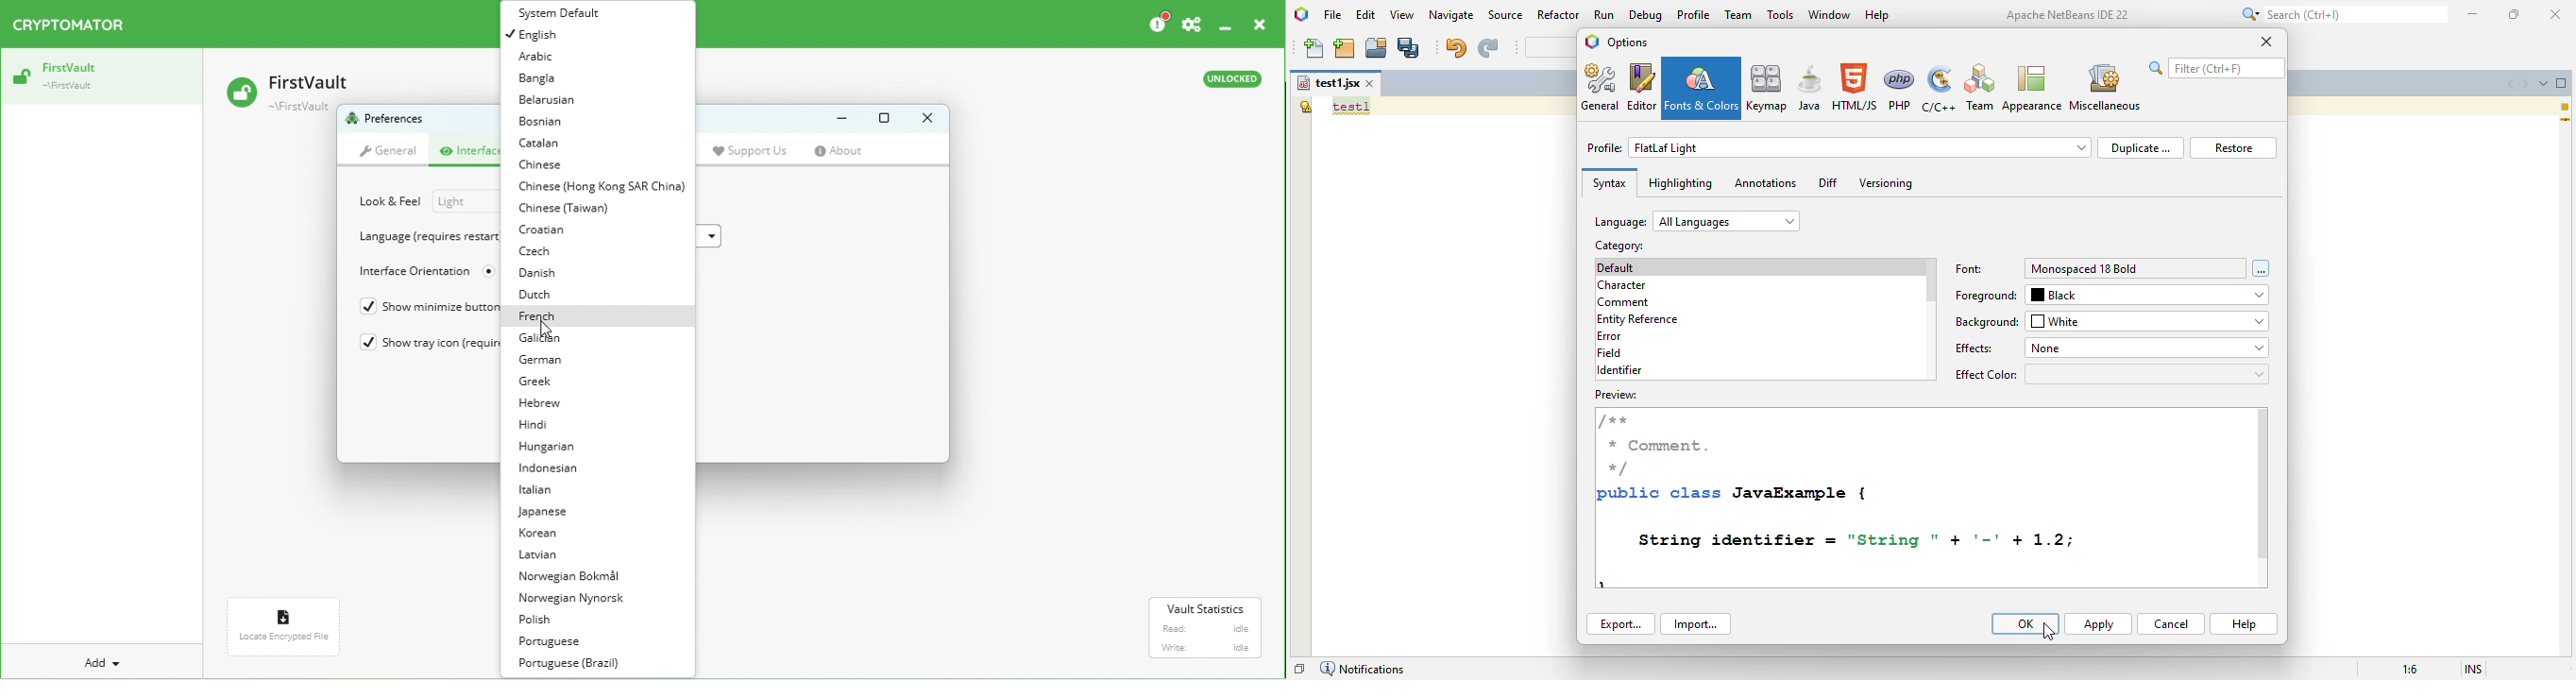 This screenshot has height=700, width=2576. I want to click on Language, so click(428, 237).